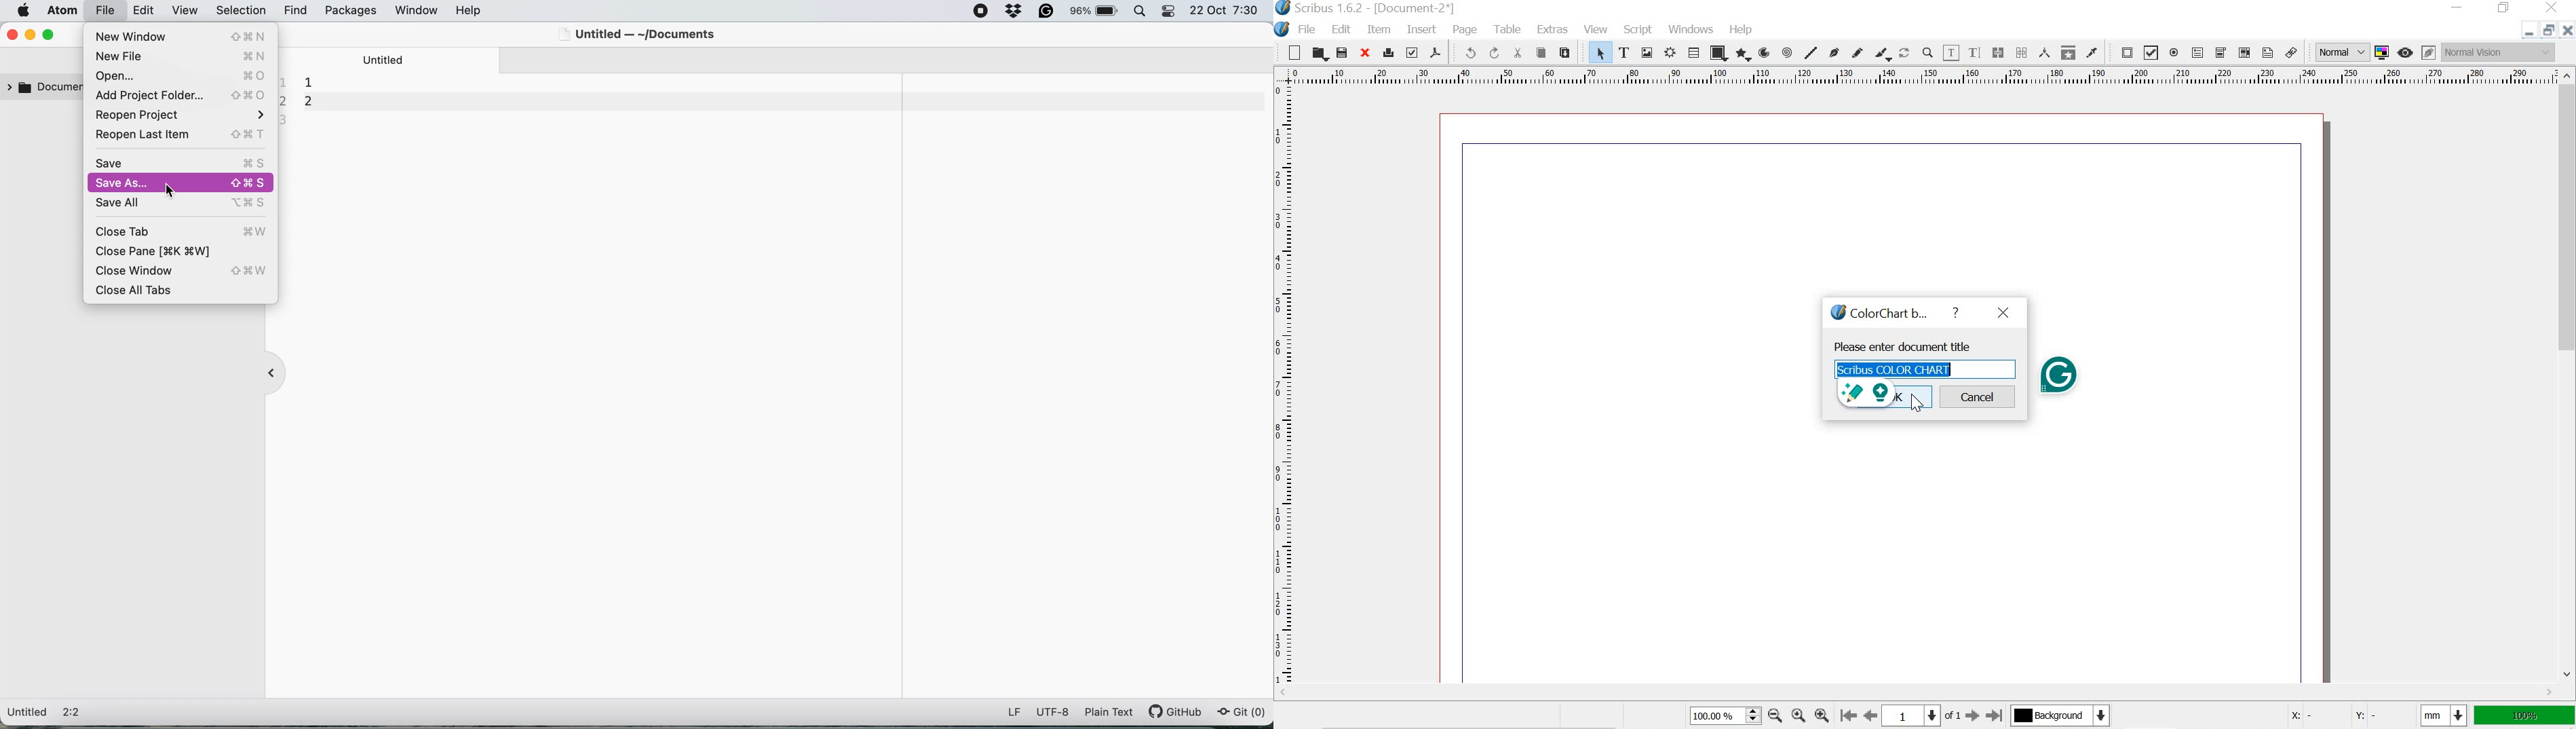 This screenshot has height=756, width=2576. I want to click on untitled, so click(387, 59).